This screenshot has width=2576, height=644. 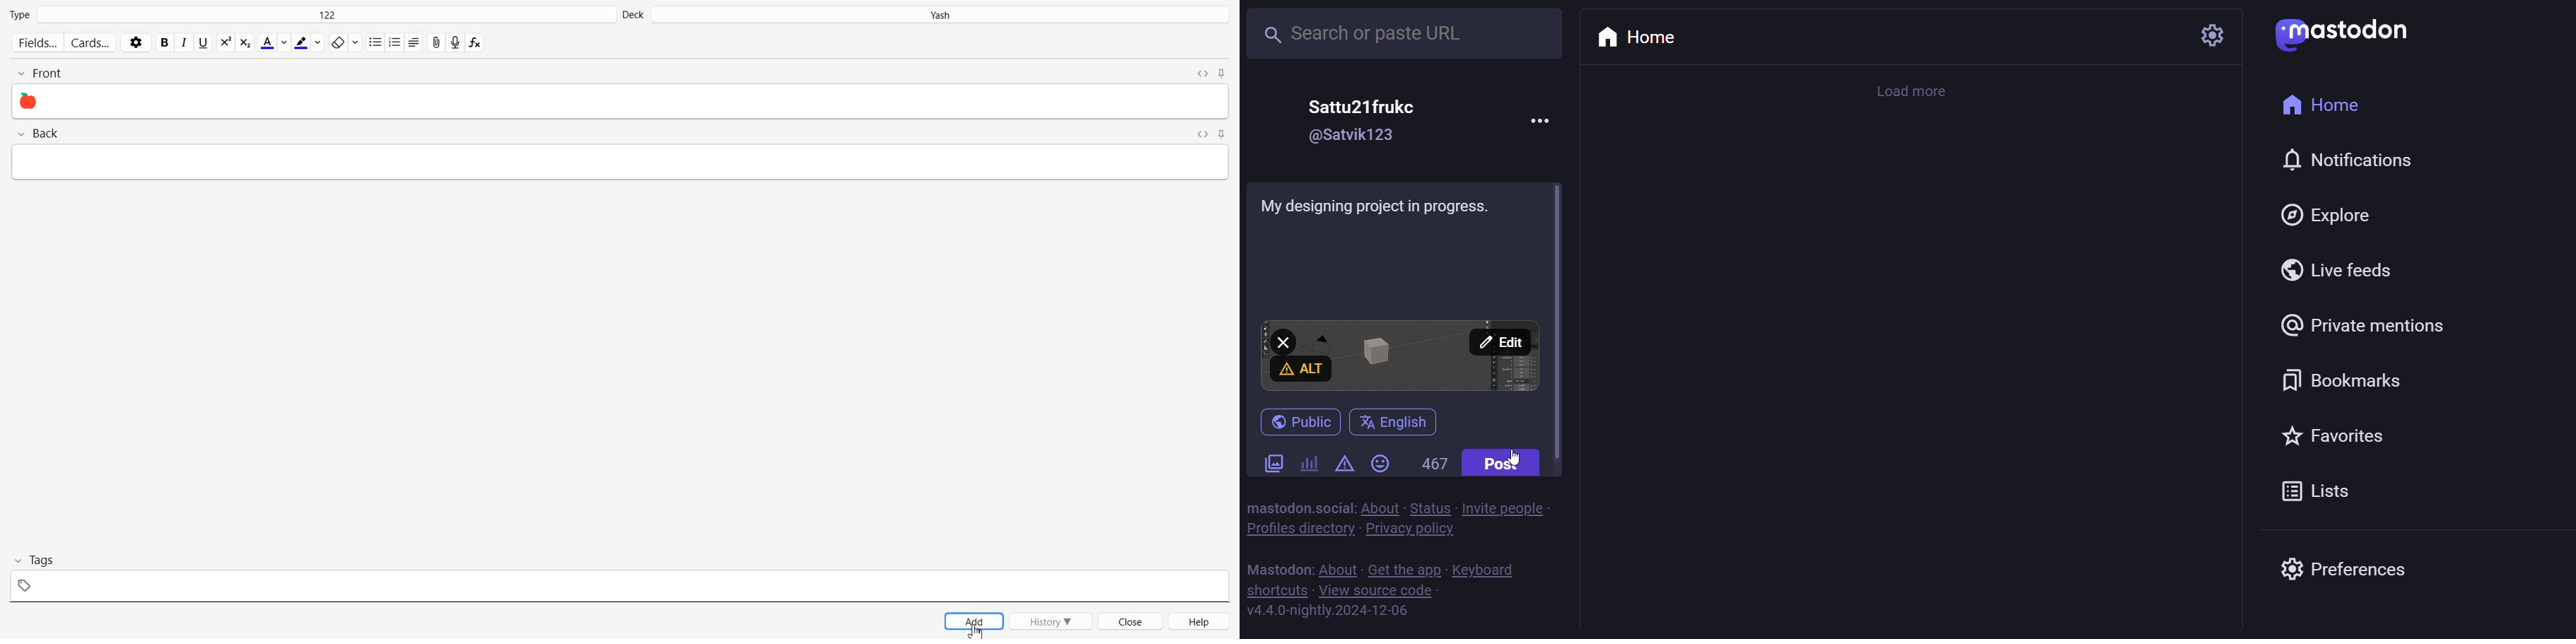 What do you see at coordinates (1344, 463) in the screenshot?
I see `content warning` at bounding box center [1344, 463].